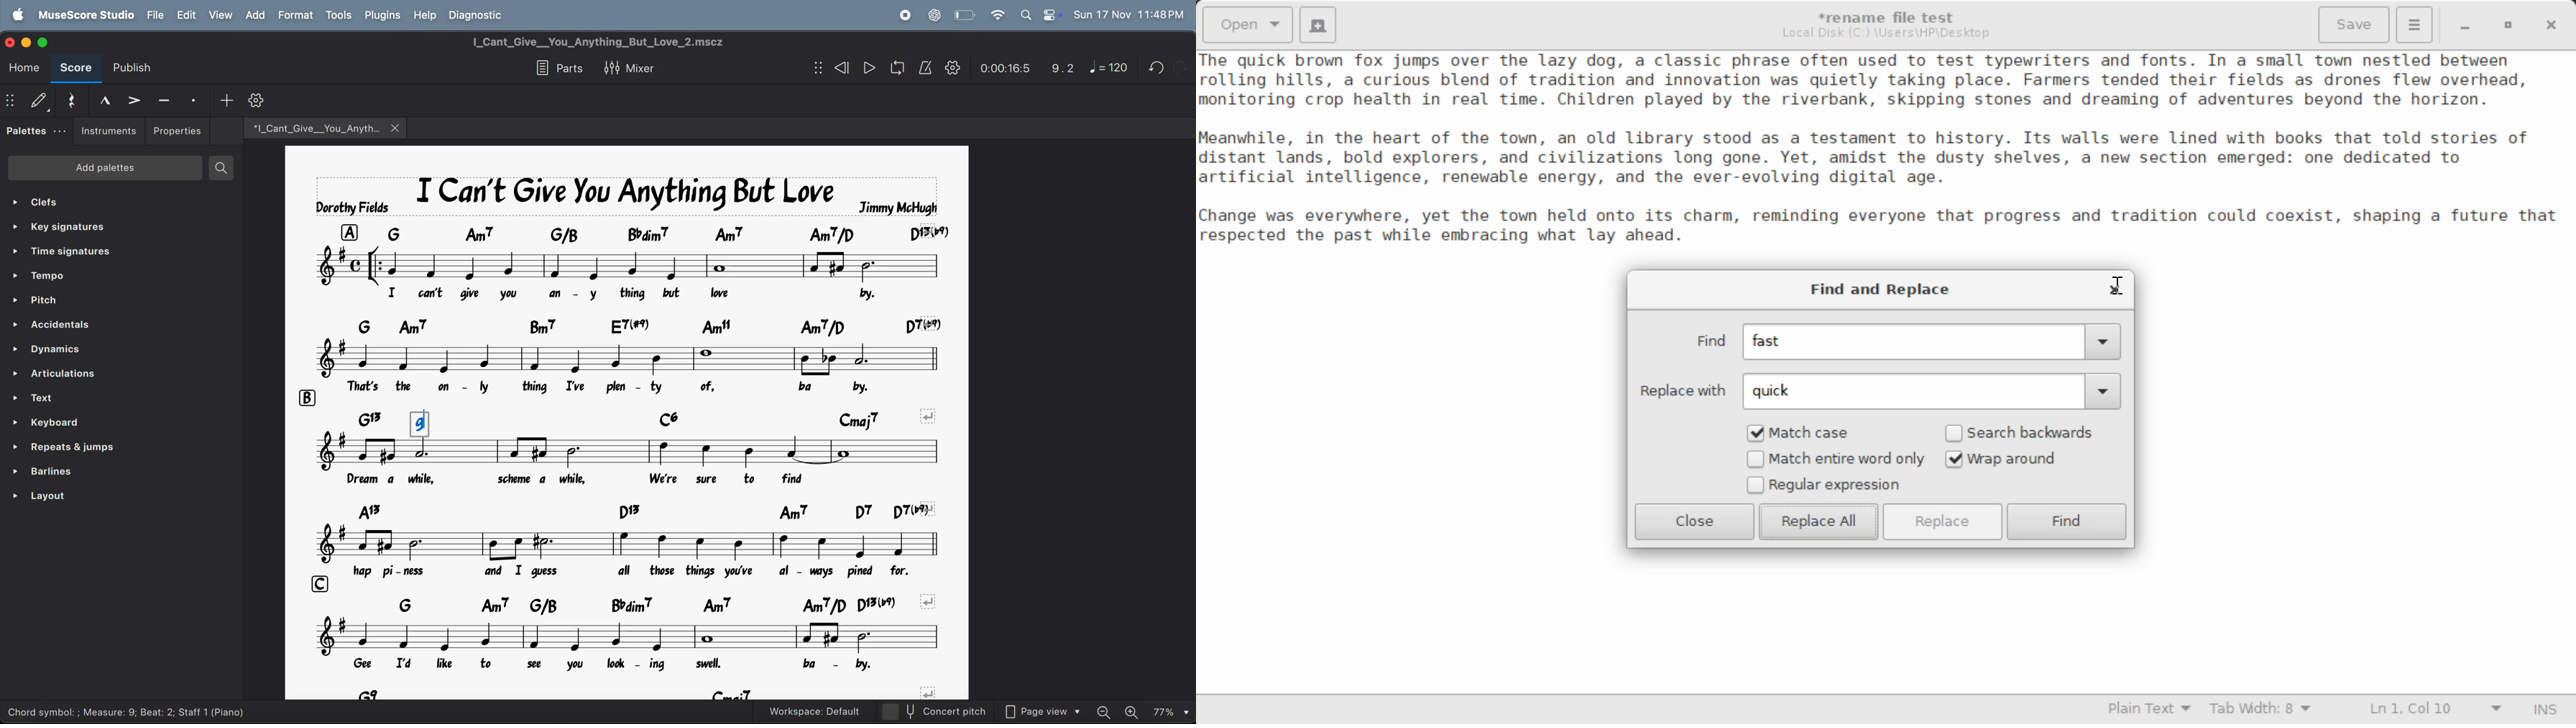 This screenshot has width=2576, height=728. I want to click on lyrics, so click(619, 664).